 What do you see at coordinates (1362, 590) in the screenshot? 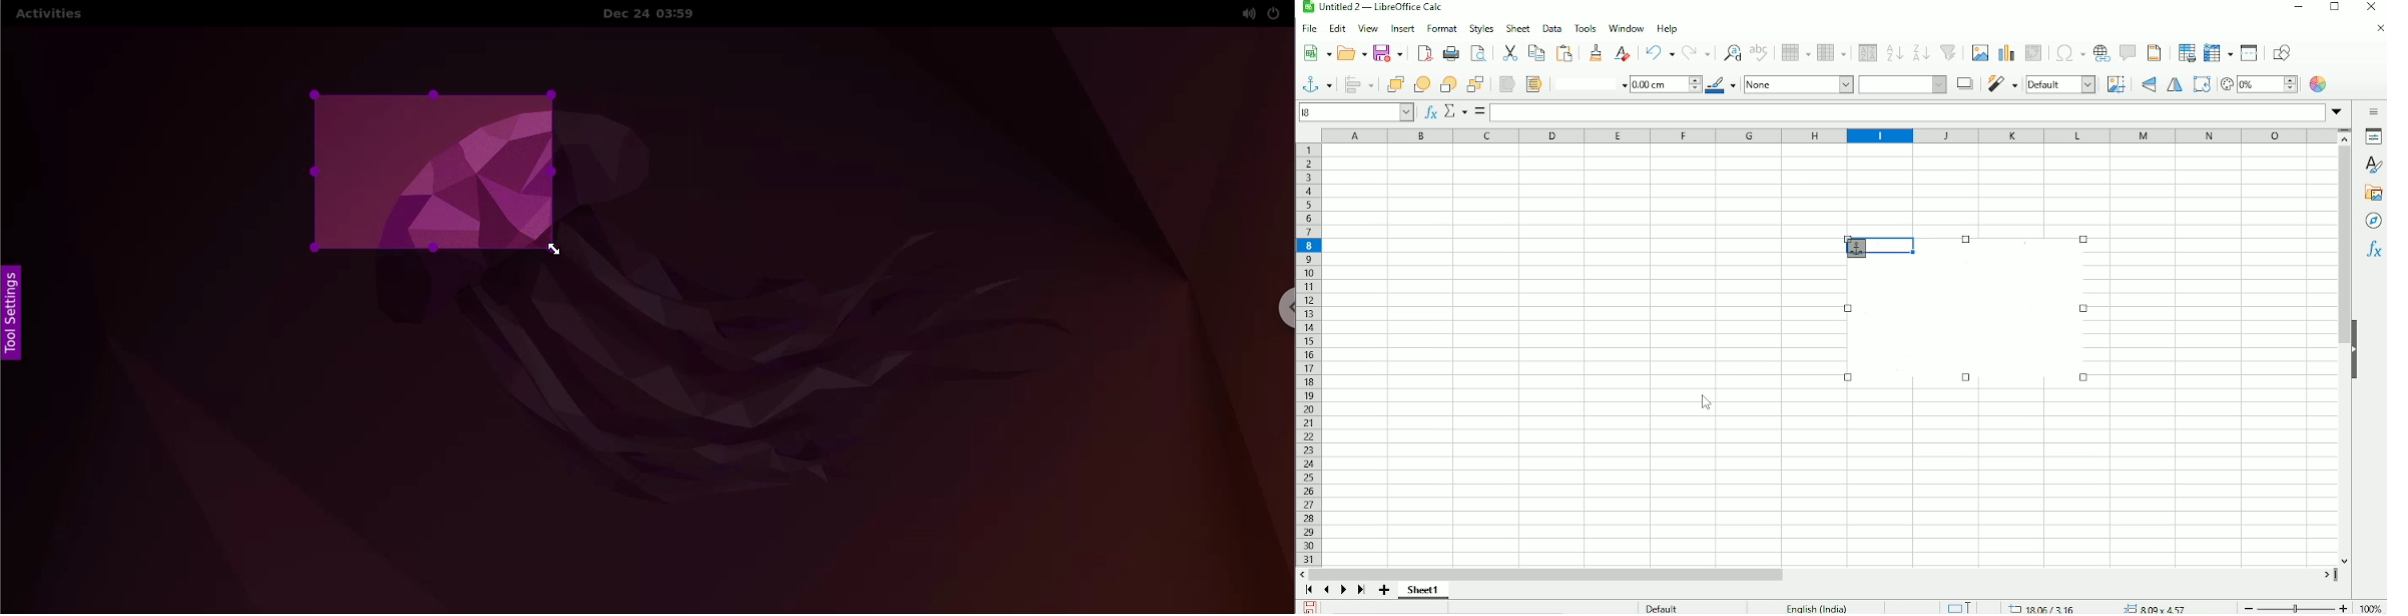
I see `Scroll to last sheet` at bounding box center [1362, 590].